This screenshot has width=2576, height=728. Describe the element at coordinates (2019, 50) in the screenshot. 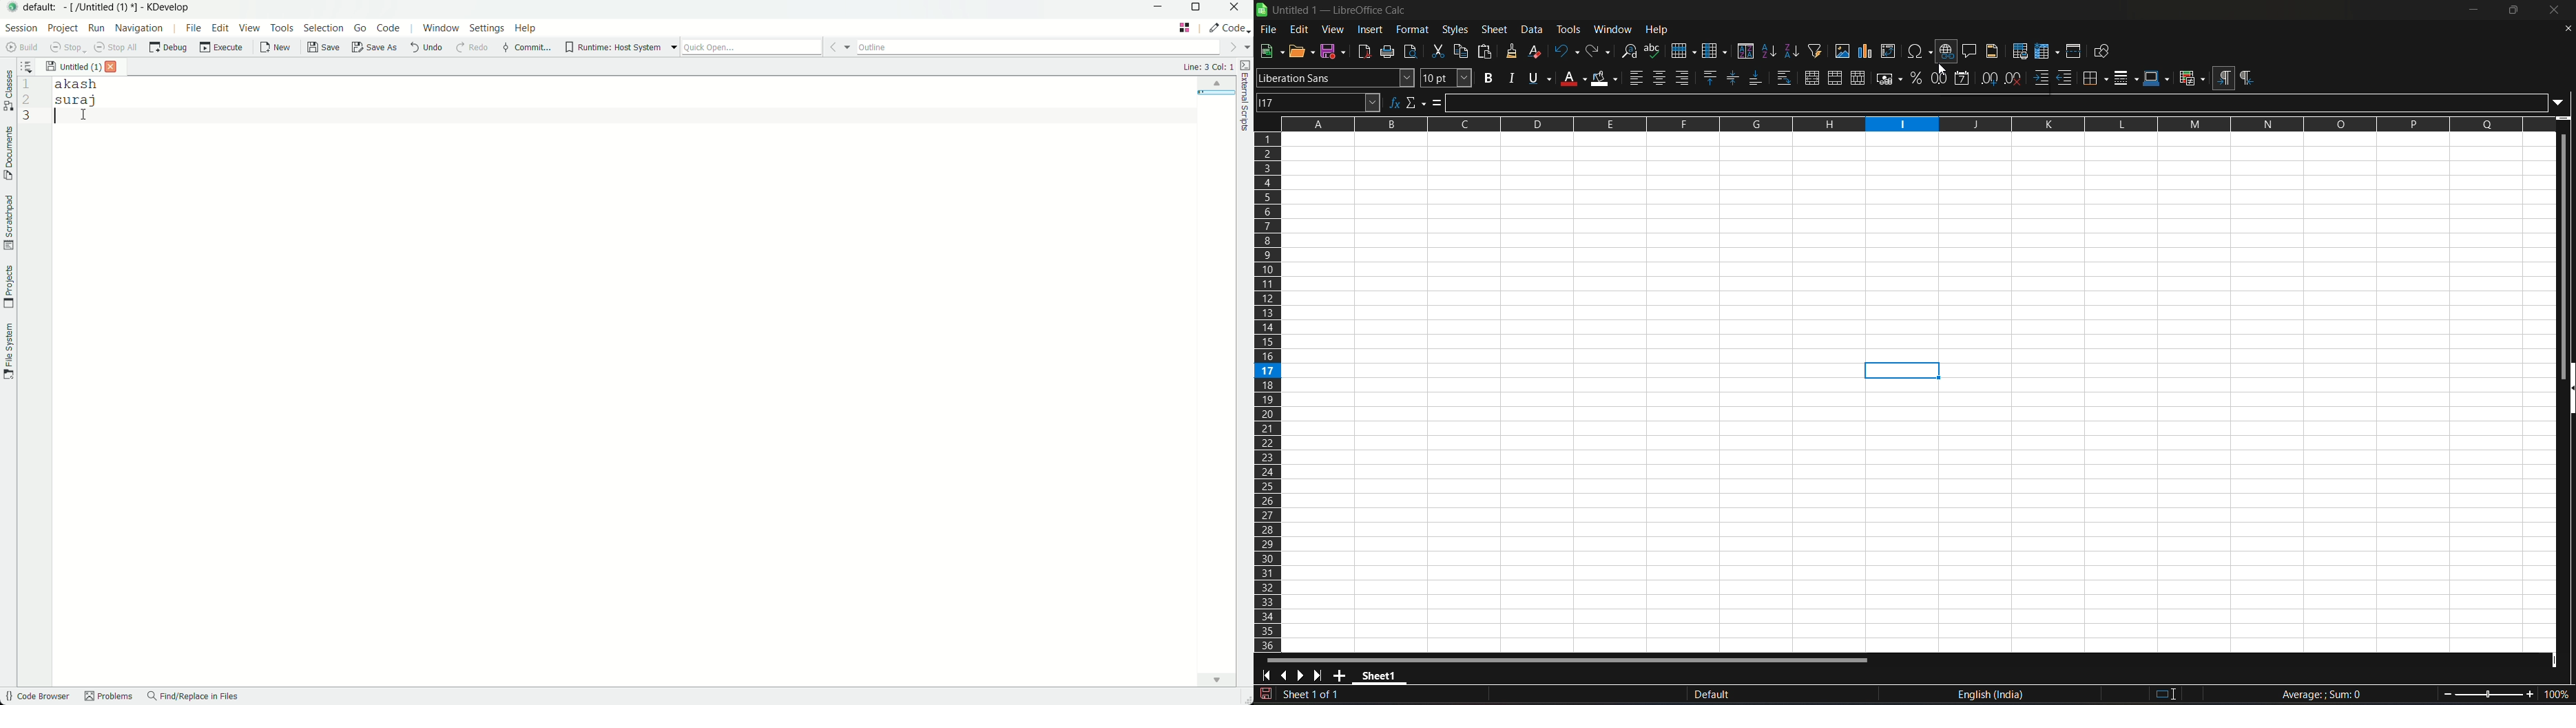

I see `define print area` at that location.